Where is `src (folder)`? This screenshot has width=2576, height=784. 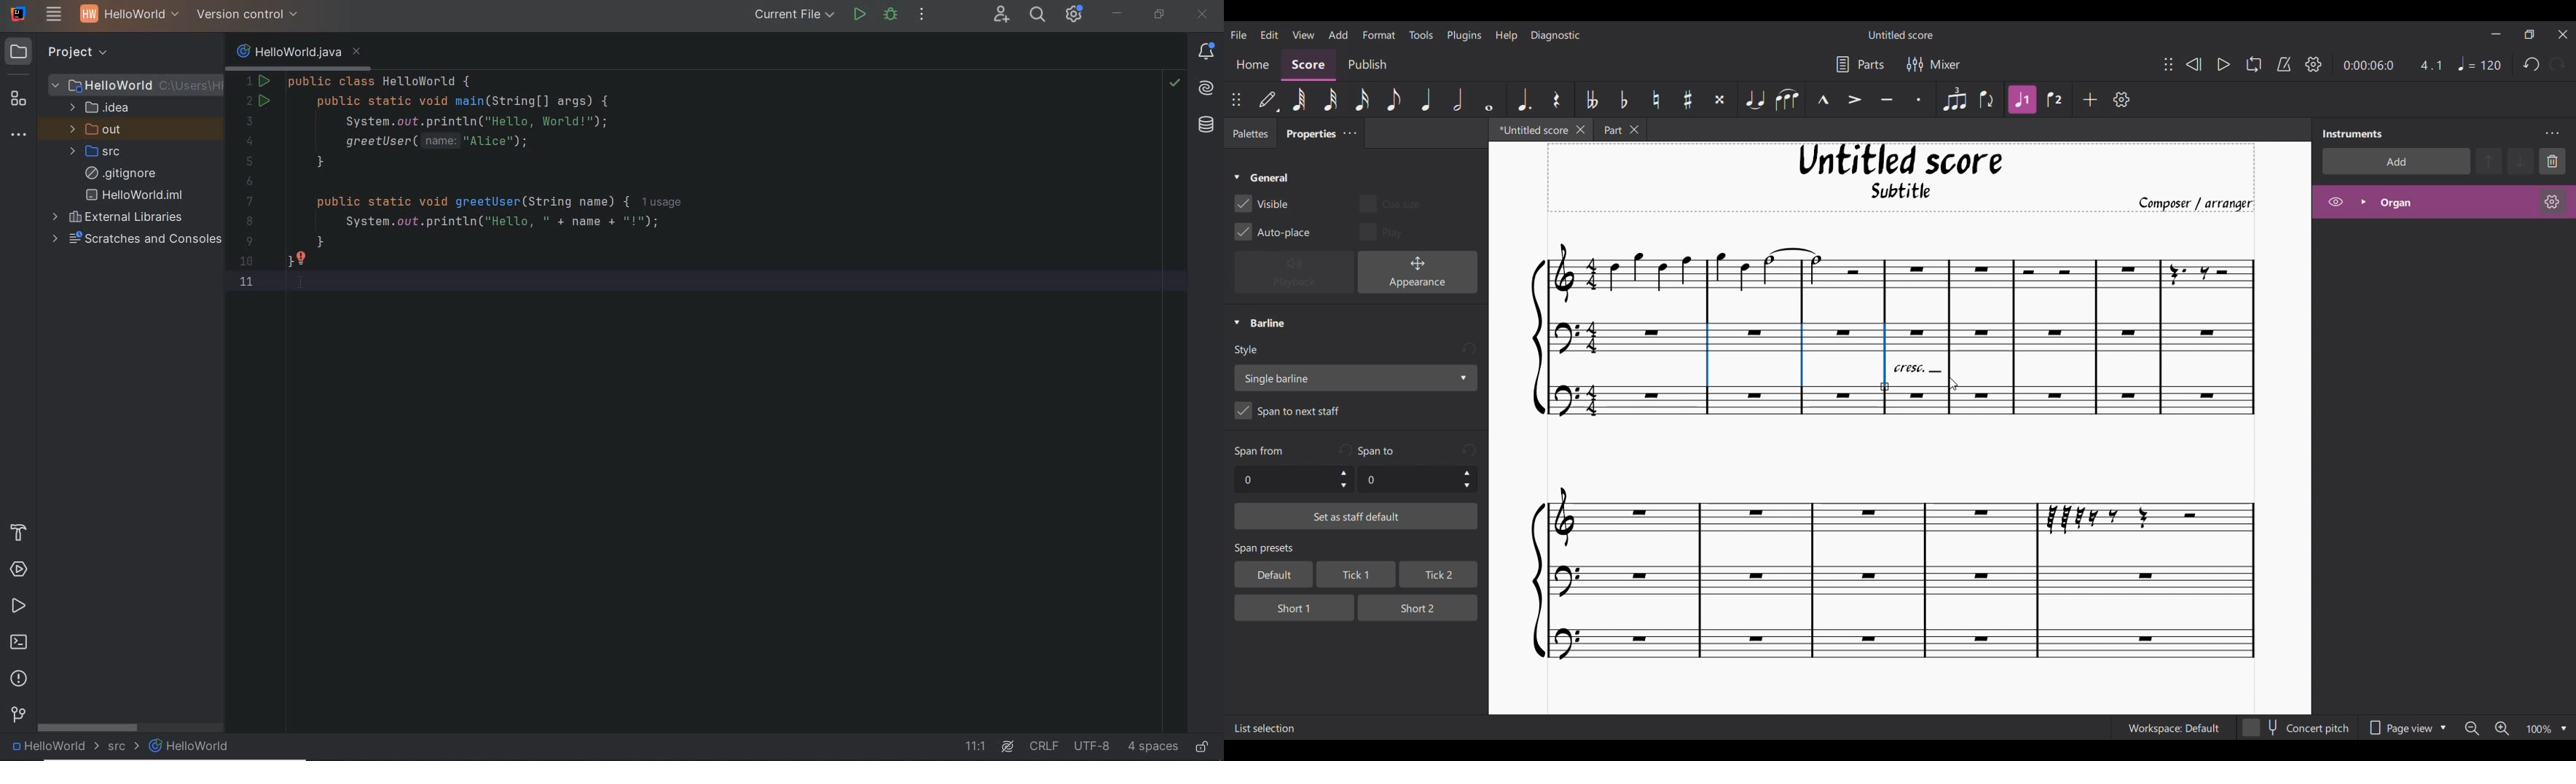 src (folder) is located at coordinates (97, 152).